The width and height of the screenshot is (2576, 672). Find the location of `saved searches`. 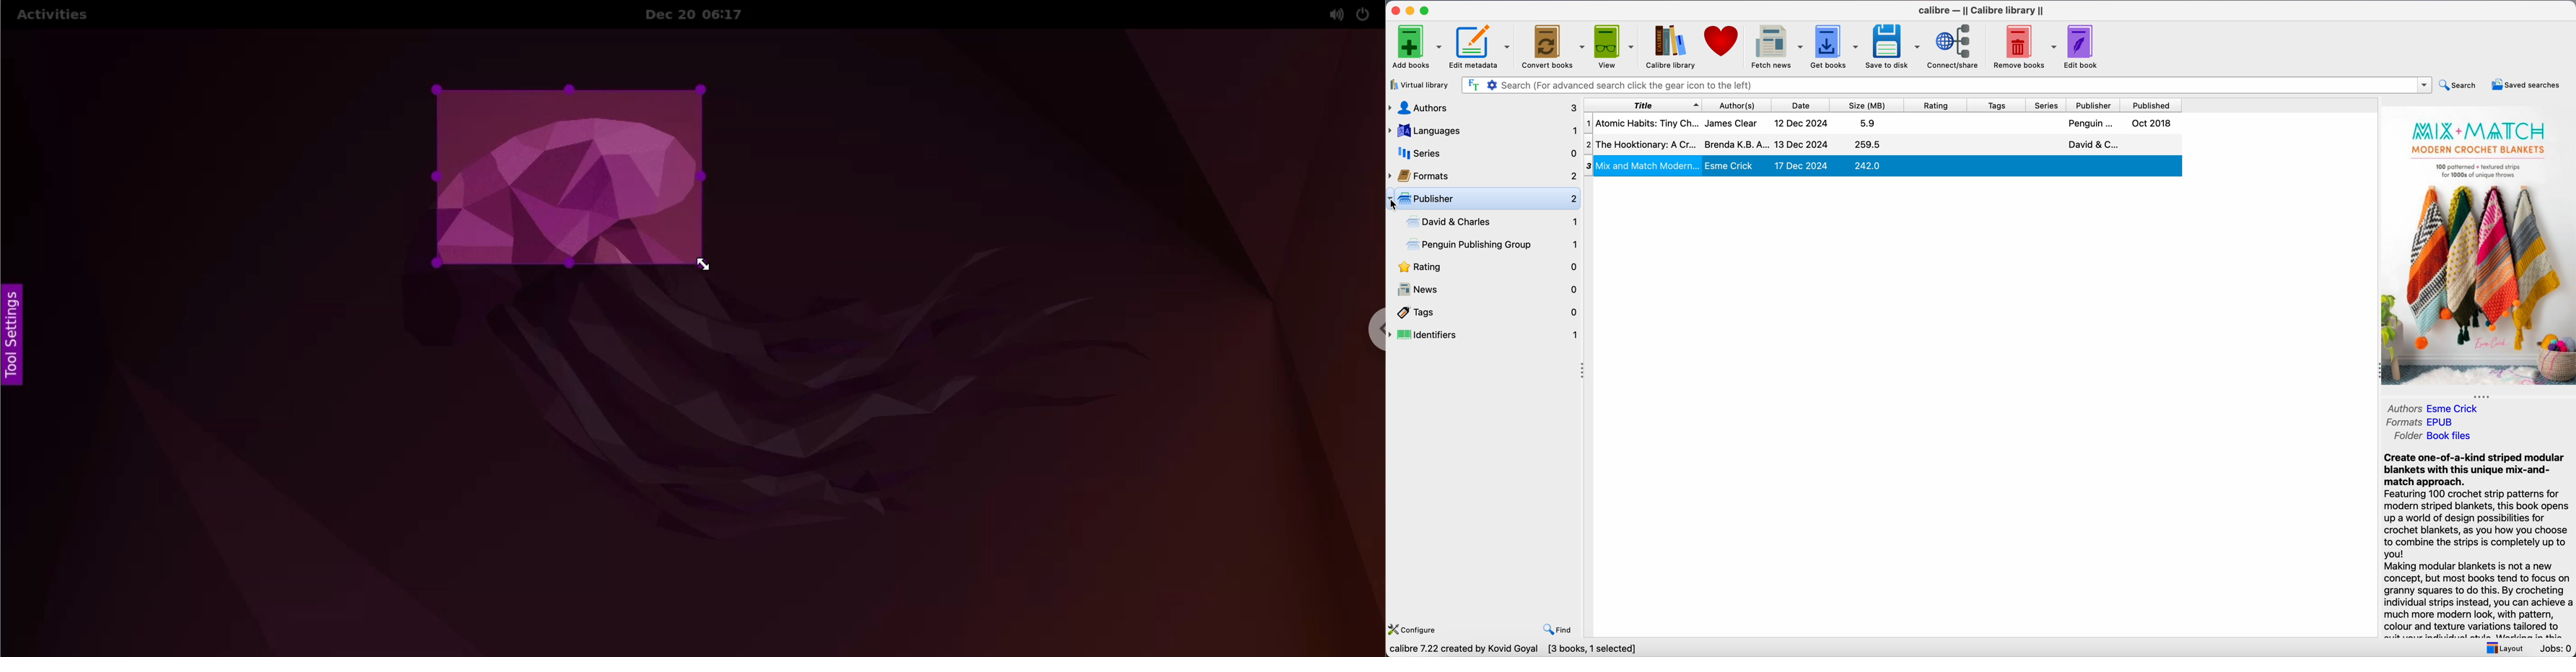

saved searches is located at coordinates (2525, 84).